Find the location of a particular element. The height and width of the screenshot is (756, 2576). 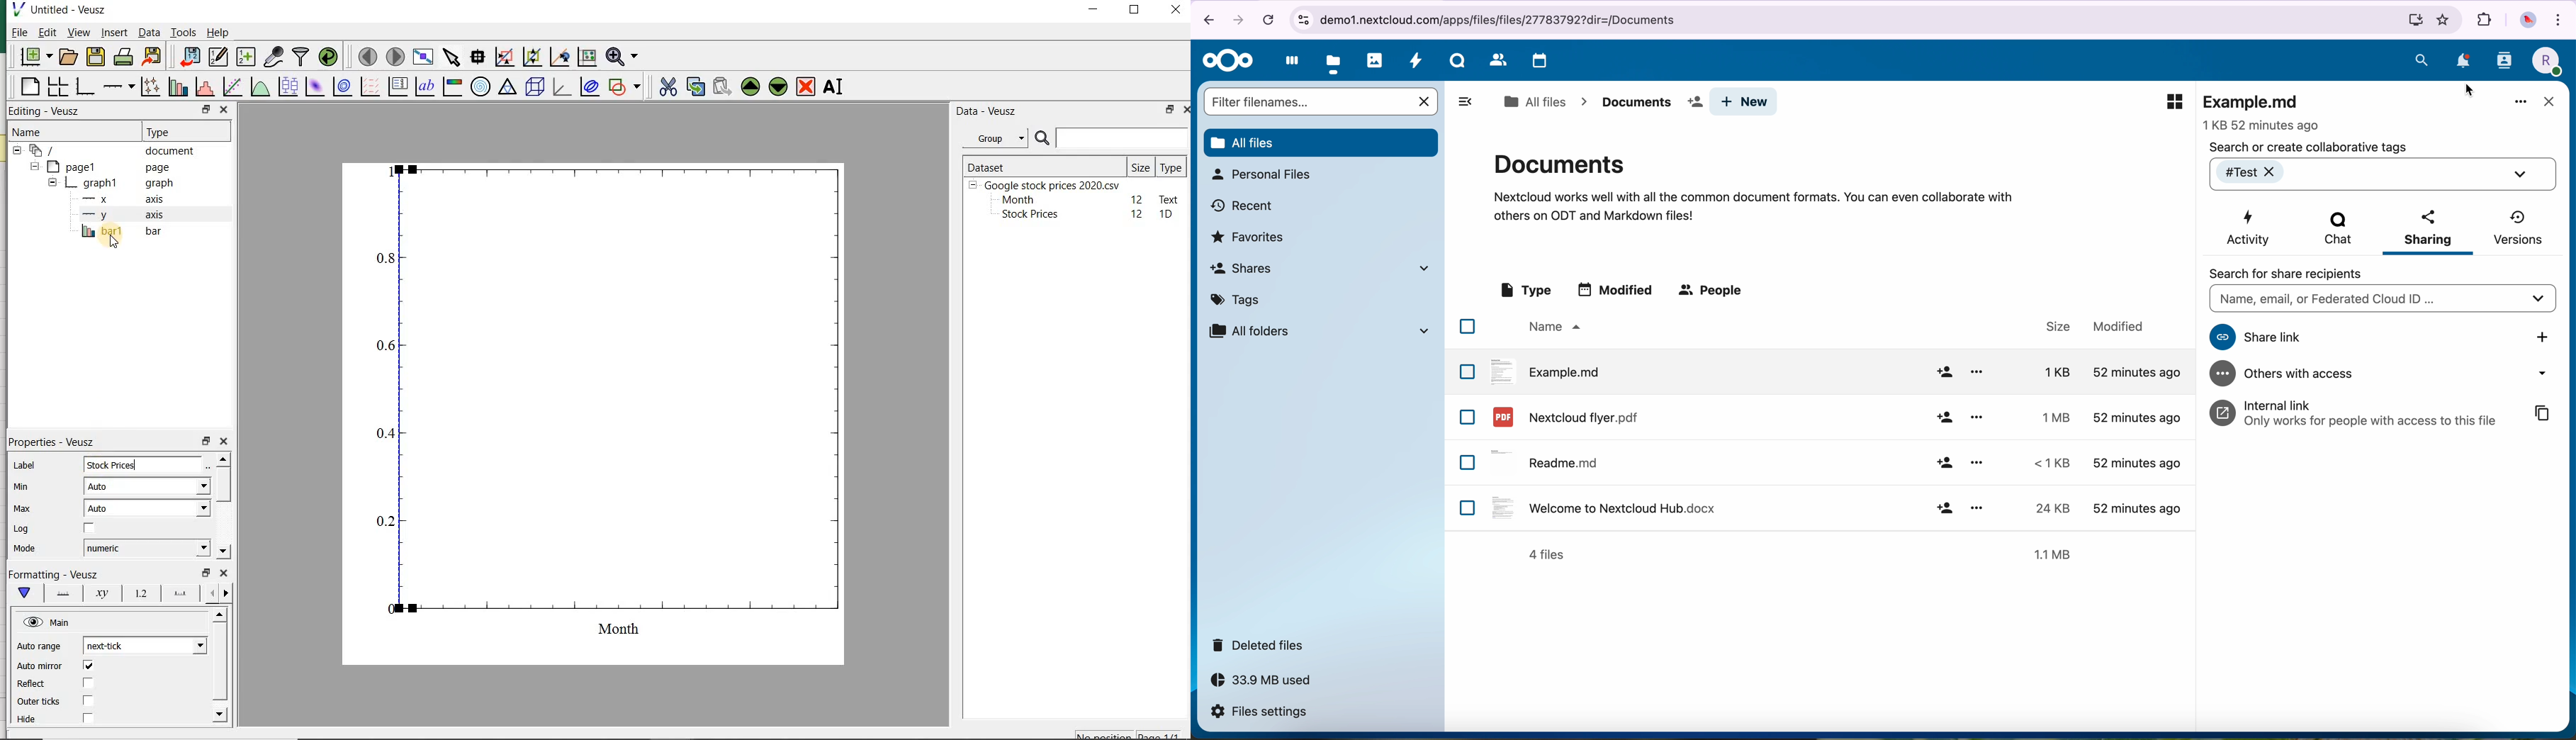

options is located at coordinates (1976, 506).